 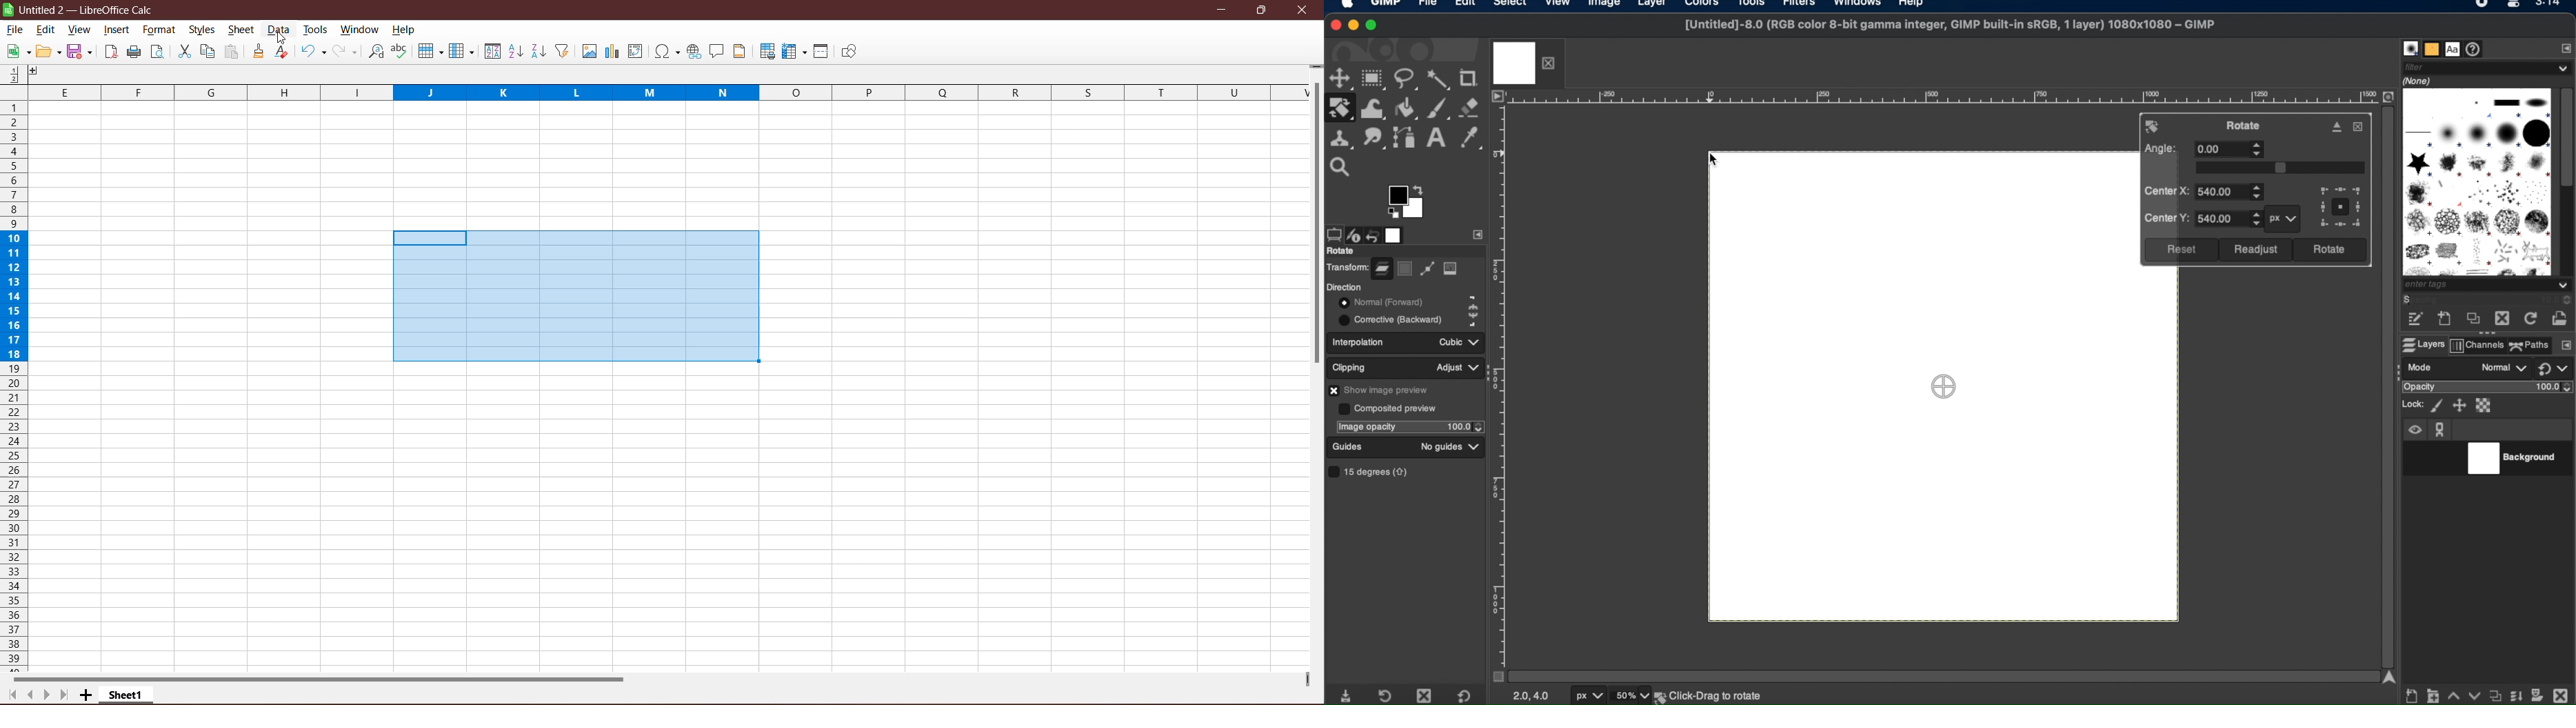 What do you see at coordinates (328, 678) in the screenshot?
I see `Horizontal Scroll Bar` at bounding box center [328, 678].